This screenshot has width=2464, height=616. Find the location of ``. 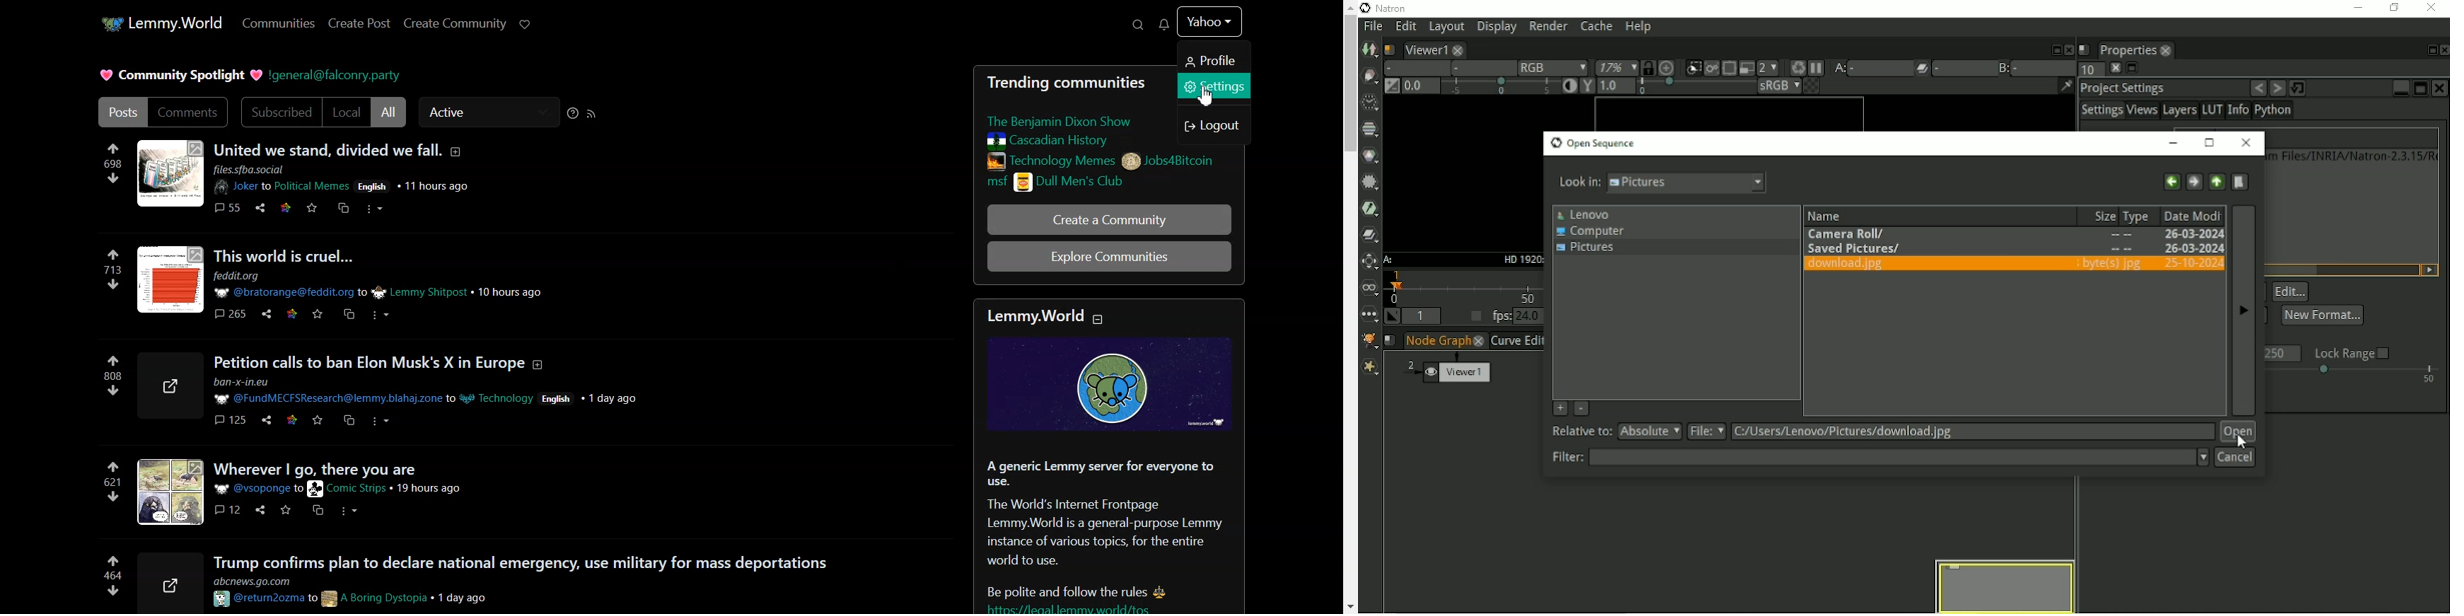

 is located at coordinates (310, 214).